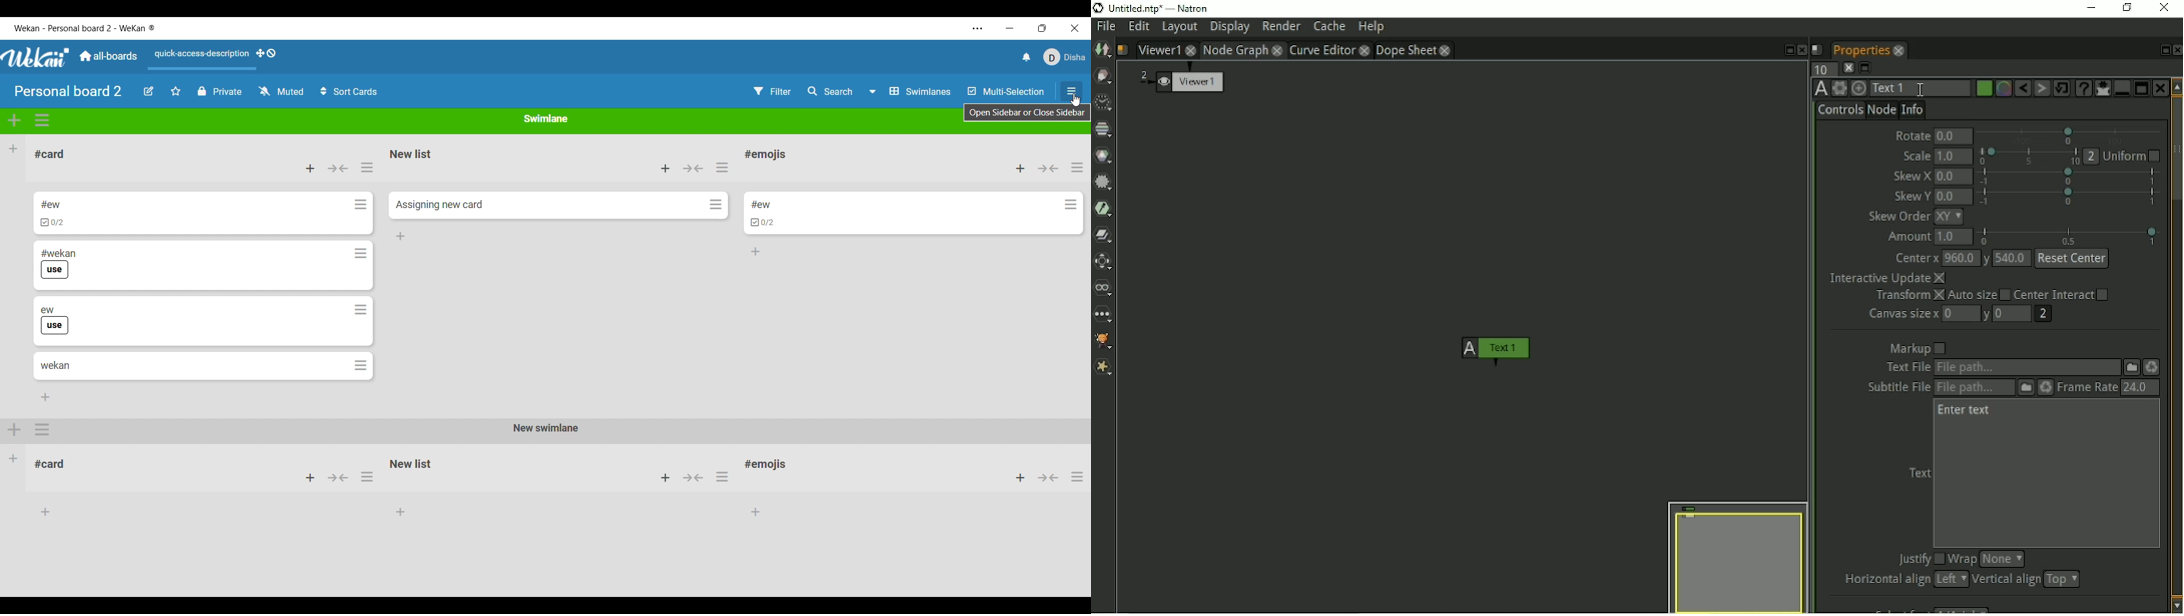 The width and height of the screenshot is (2184, 616). I want to click on List name , so click(762, 205).